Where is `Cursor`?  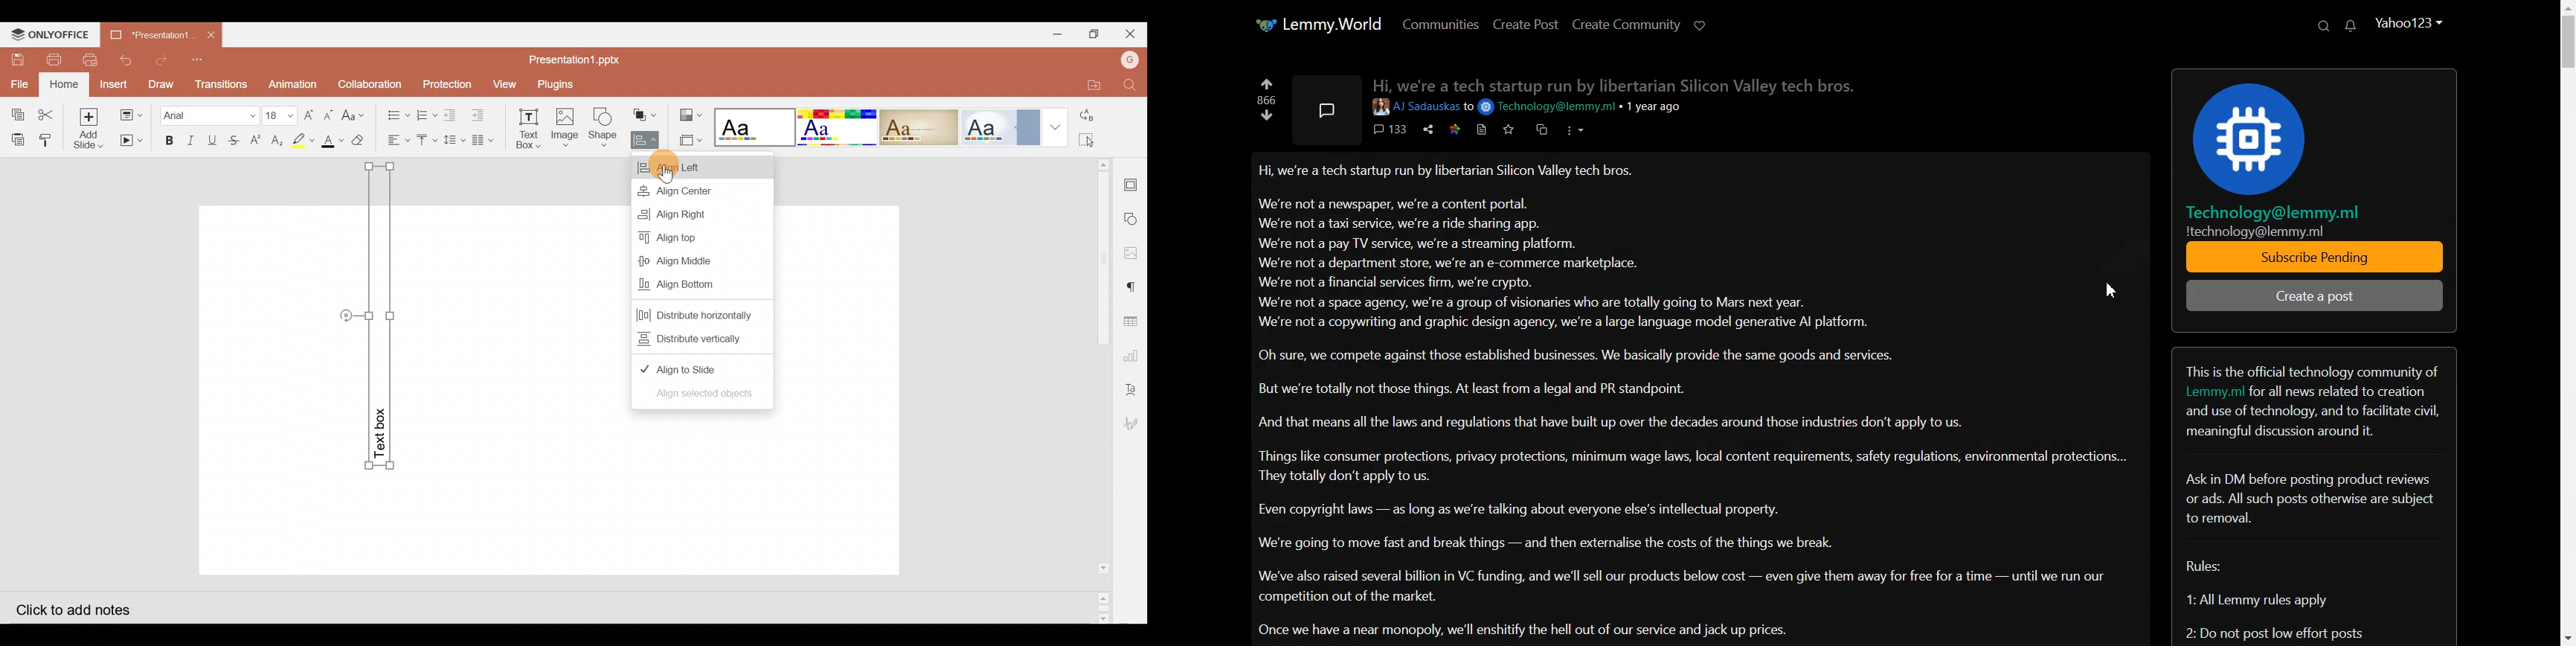 Cursor is located at coordinates (2110, 288).